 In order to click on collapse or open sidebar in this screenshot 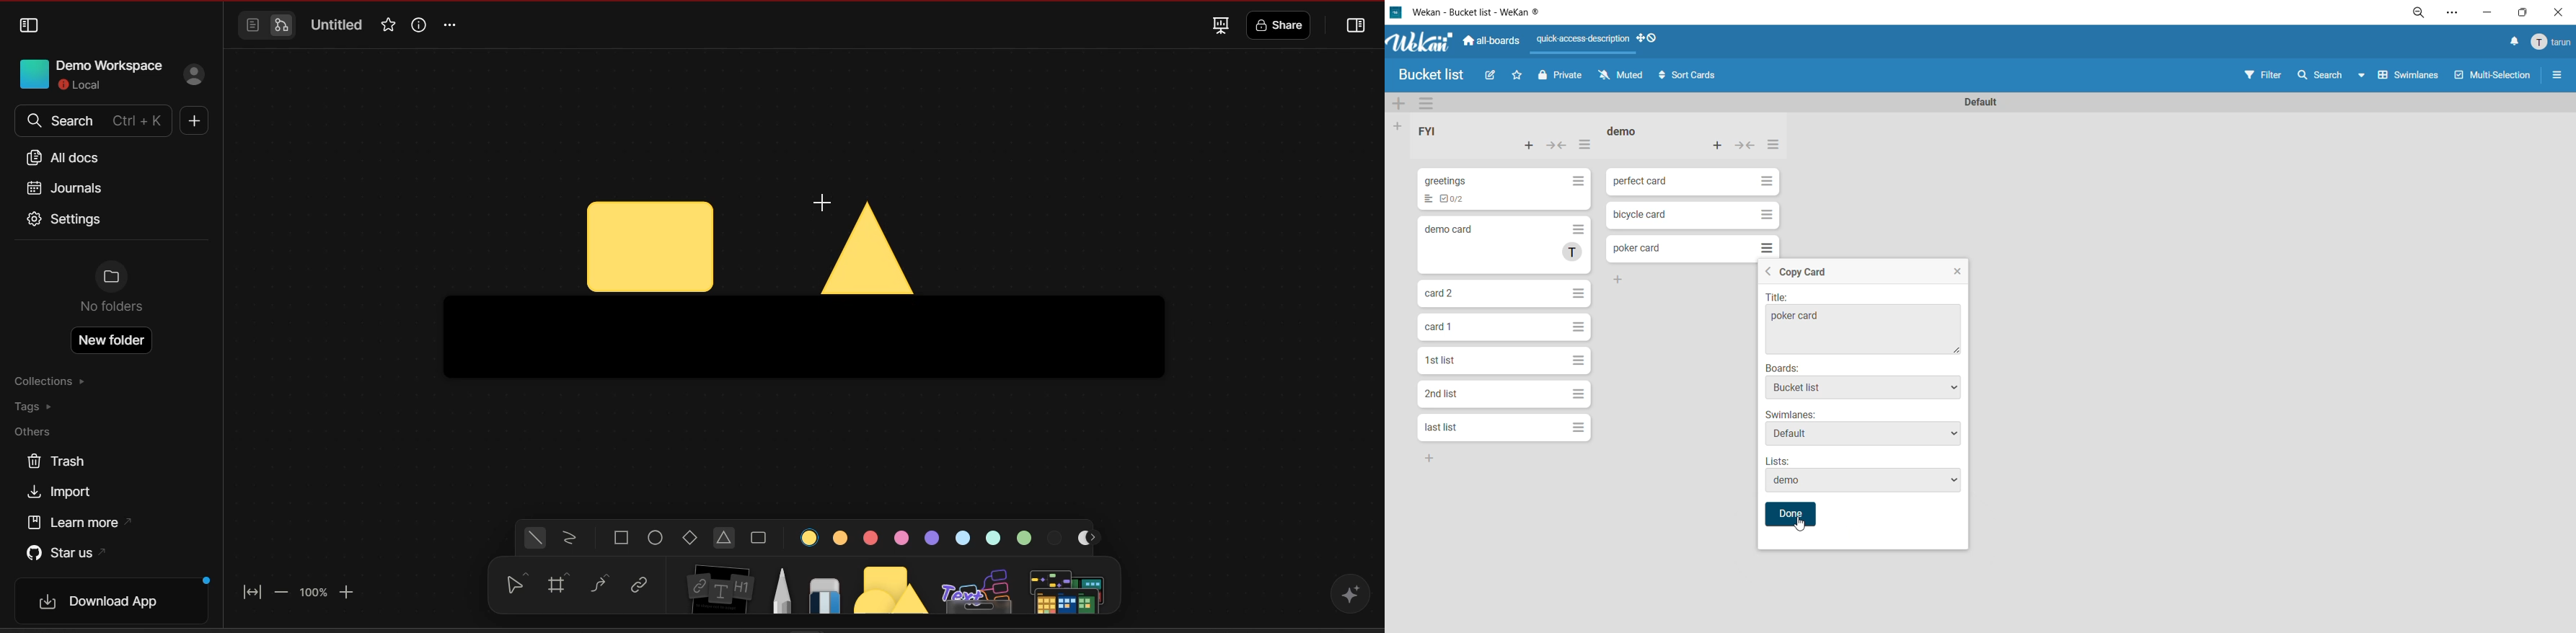, I will do `click(1357, 27)`.